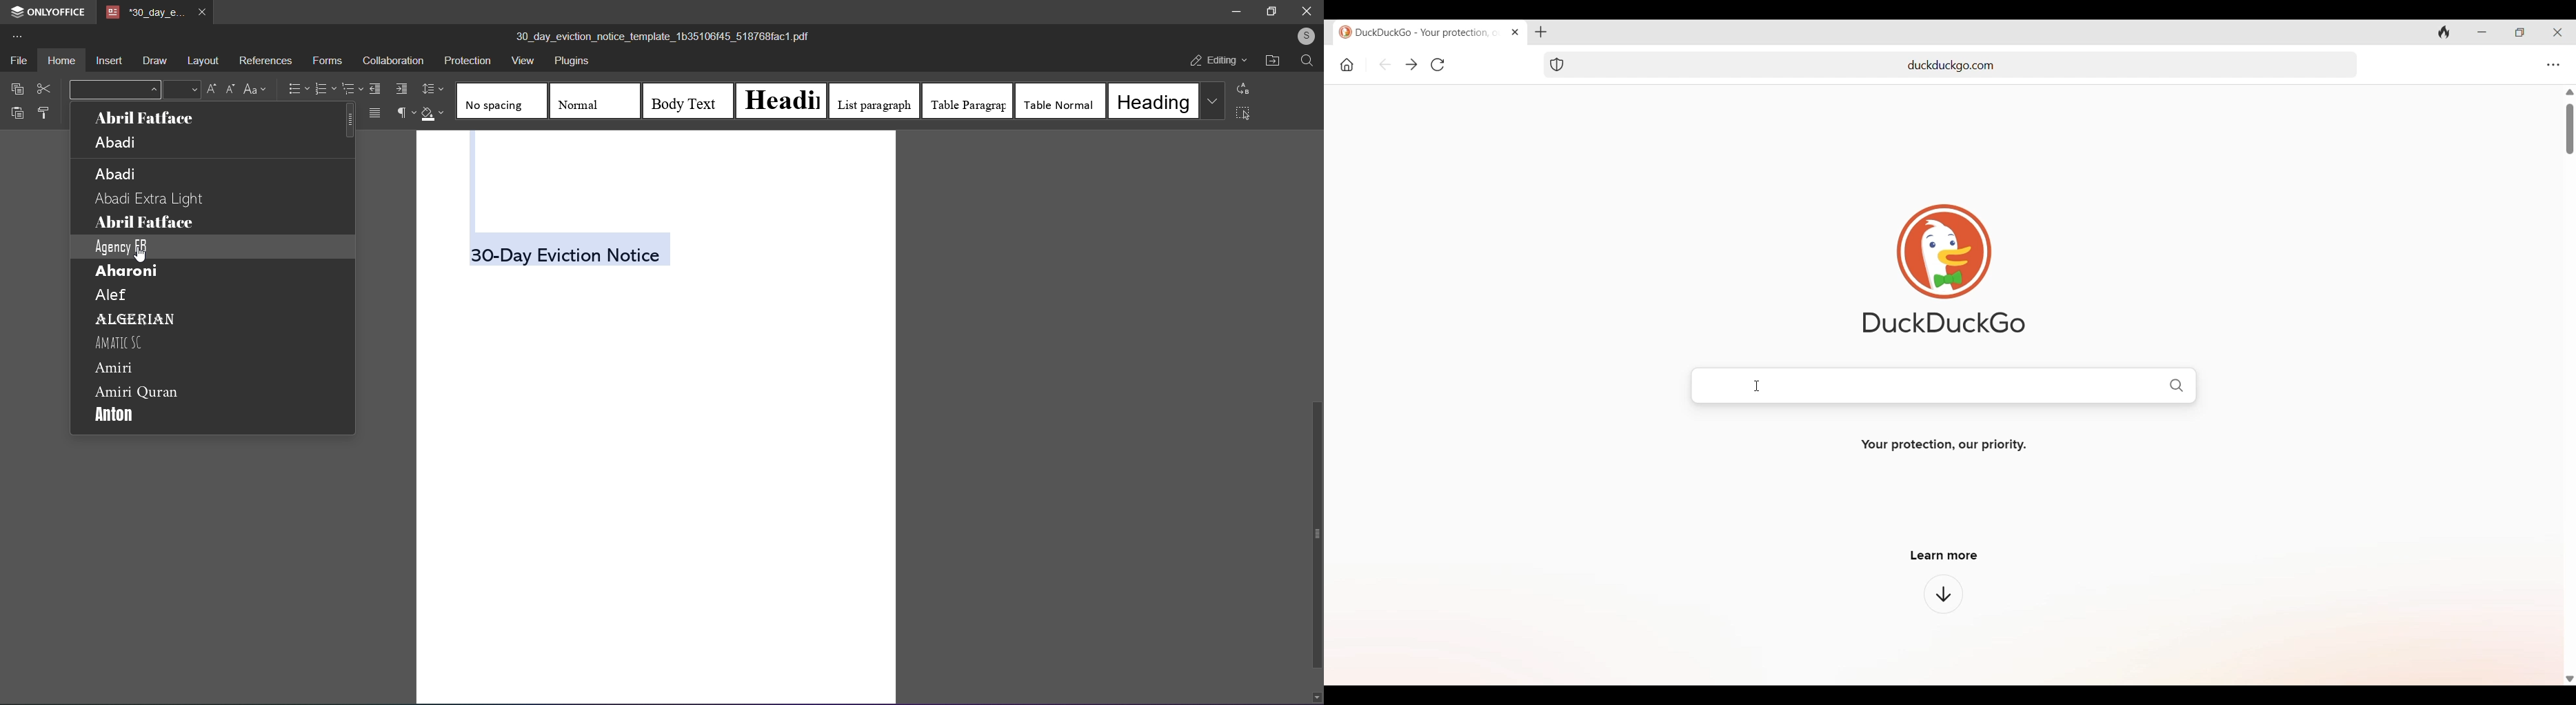 The width and height of the screenshot is (2576, 728). What do you see at coordinates (1557, 64) in the screenshot?
I see `Browser protection` at bounding box center [1557, 64].